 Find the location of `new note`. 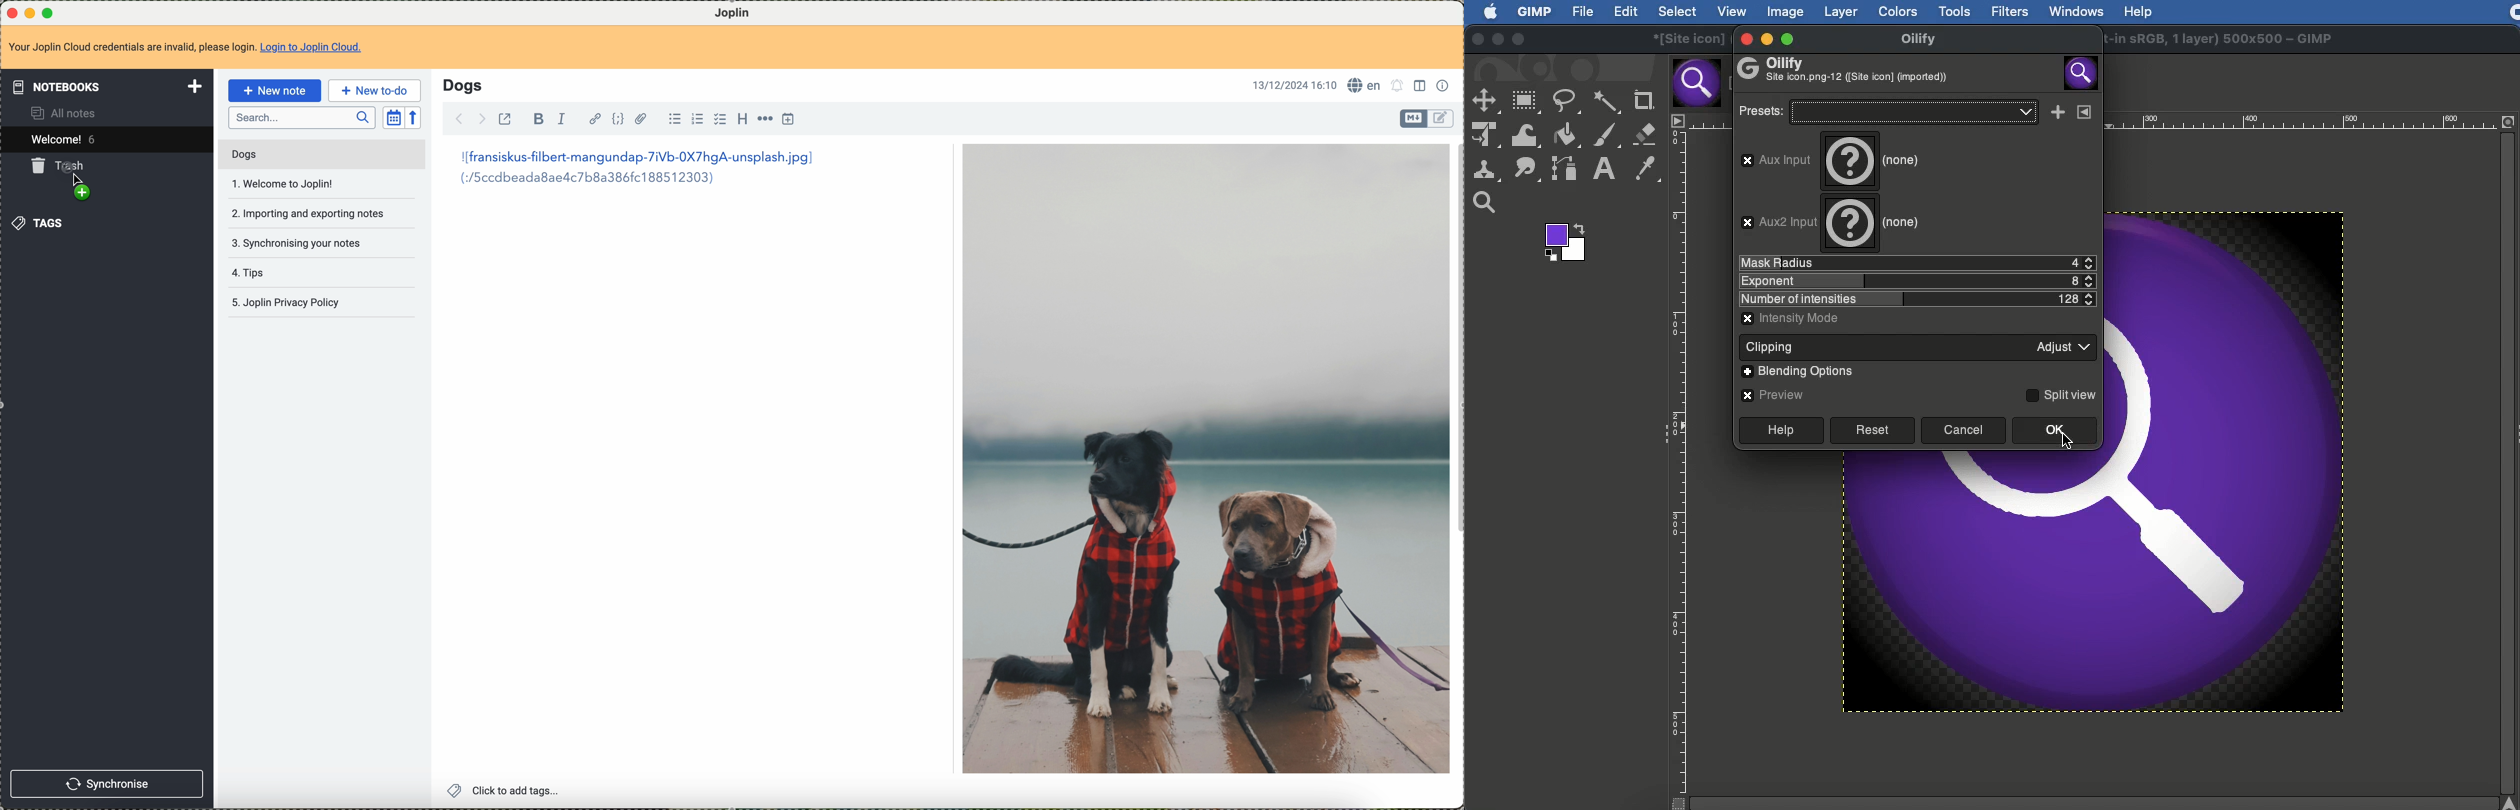

new note is located at coordinates (274, 90).